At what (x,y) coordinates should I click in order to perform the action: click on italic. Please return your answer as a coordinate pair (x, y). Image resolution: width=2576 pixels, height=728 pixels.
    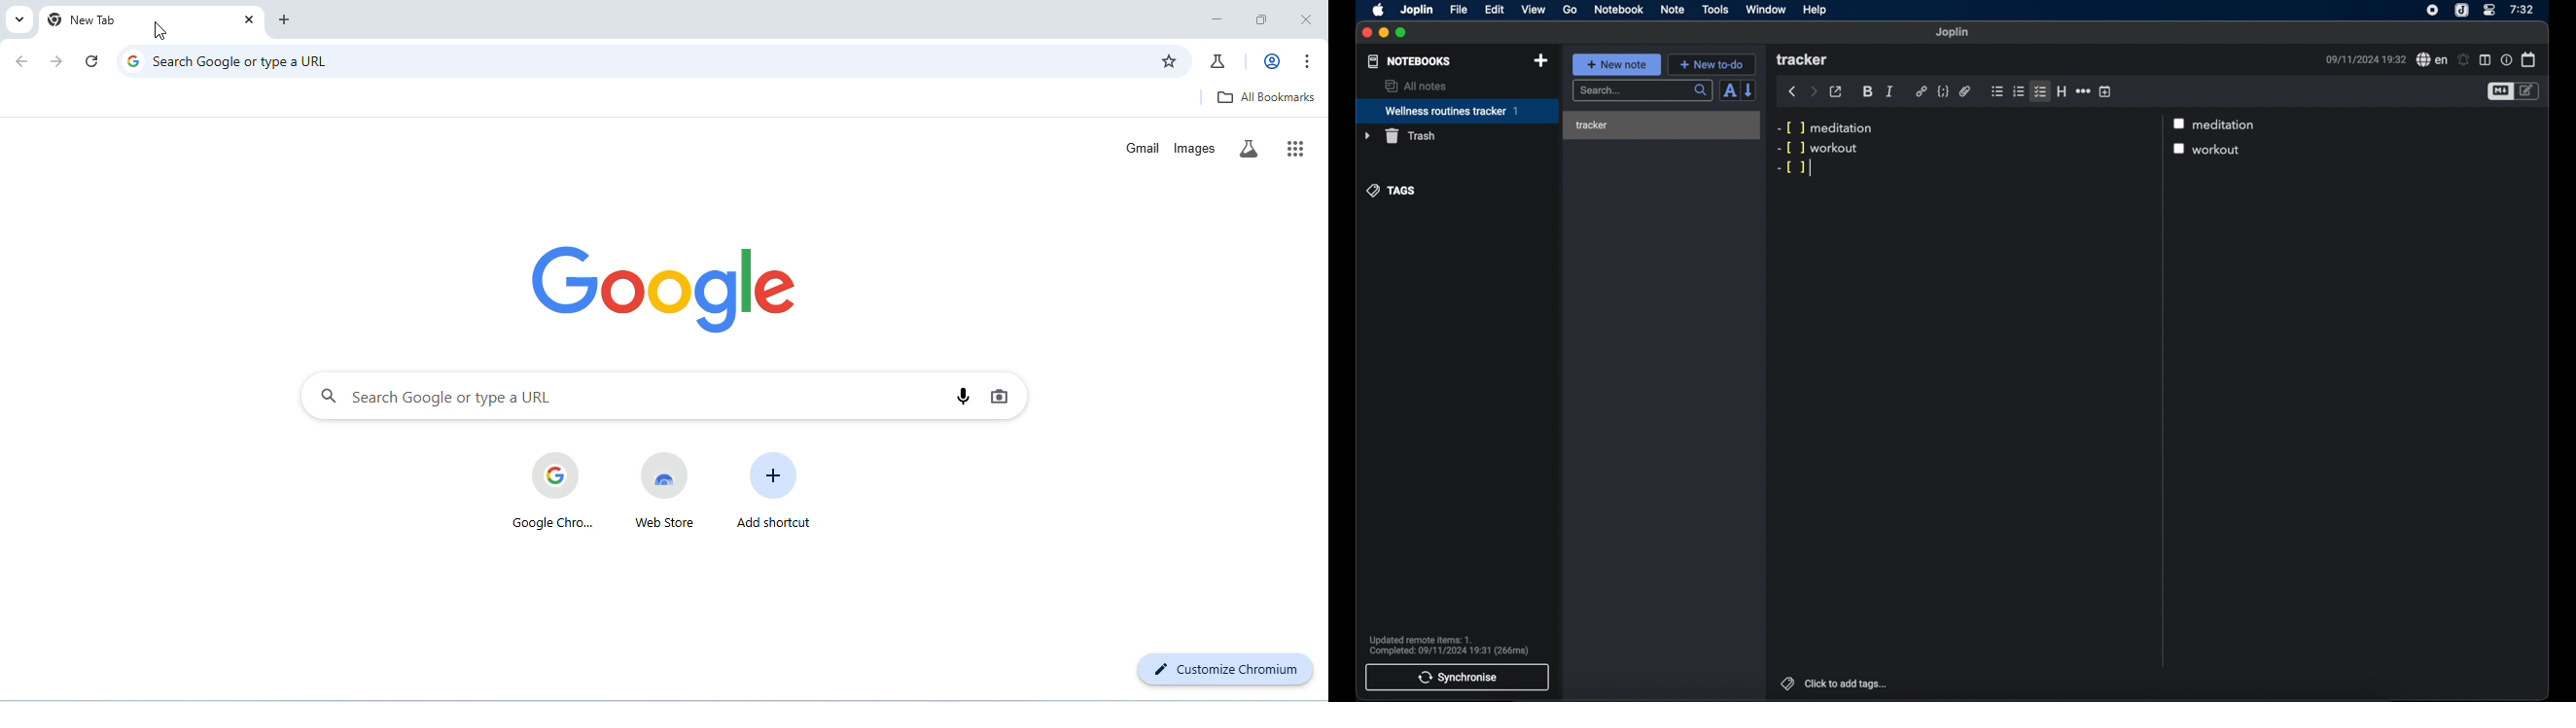
    Looking at the image, I should click on (1890, 92).